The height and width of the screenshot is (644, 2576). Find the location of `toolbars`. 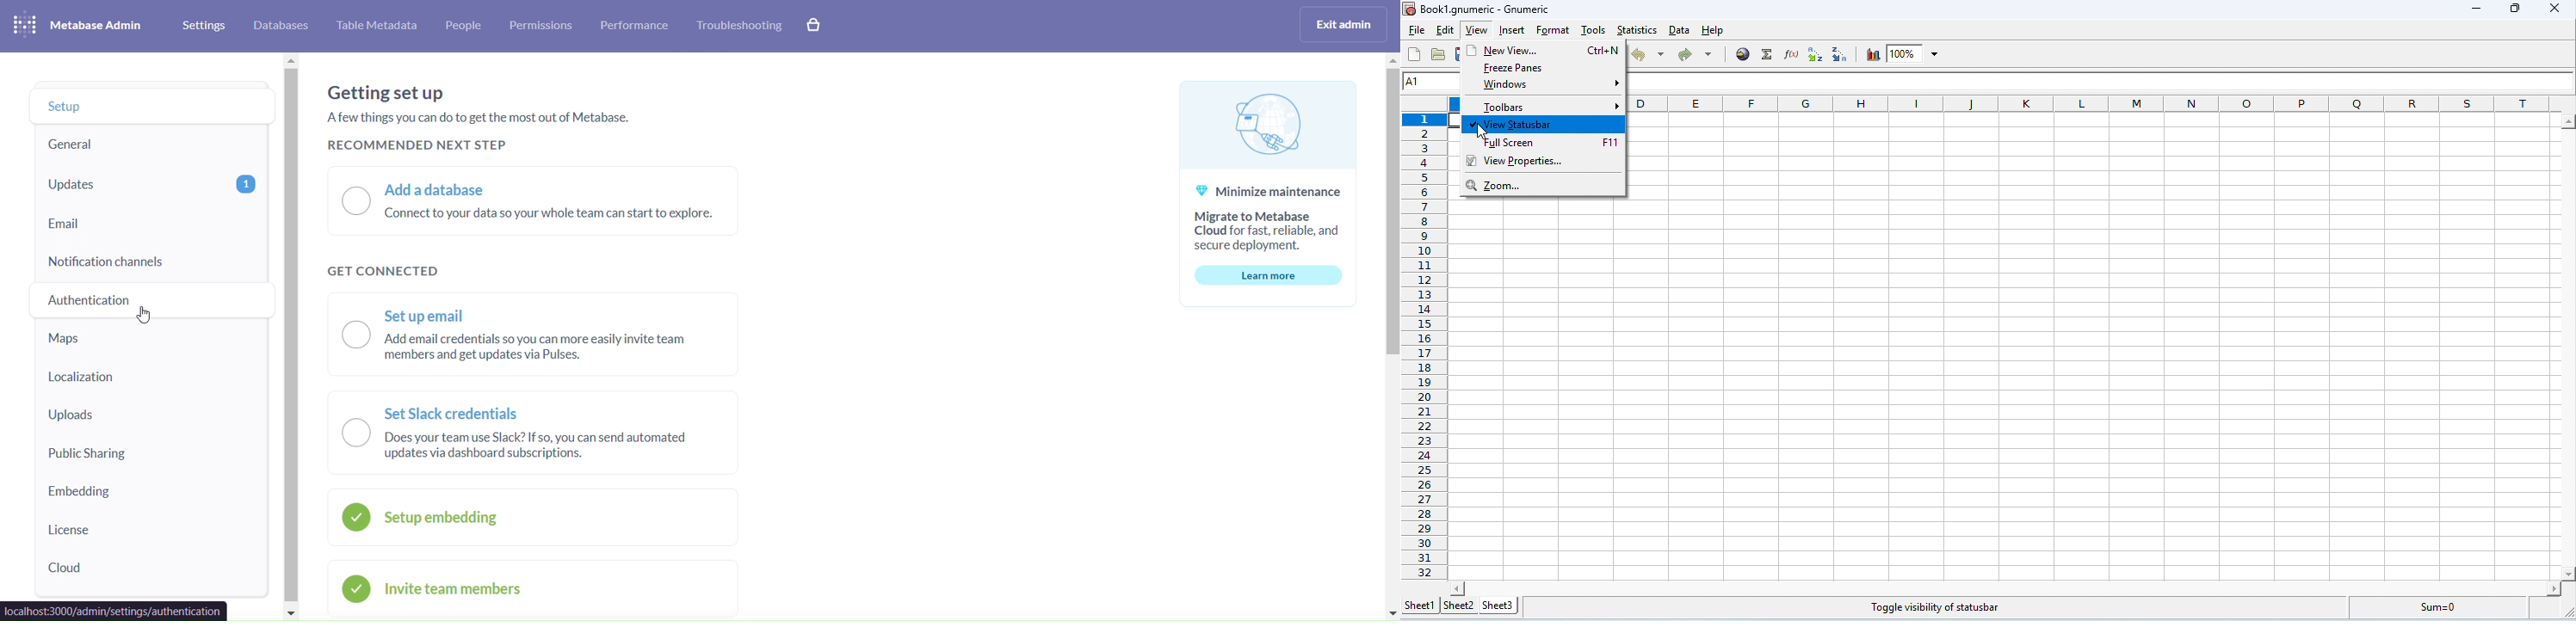

toolbars is located at coordinates (1548, 106).